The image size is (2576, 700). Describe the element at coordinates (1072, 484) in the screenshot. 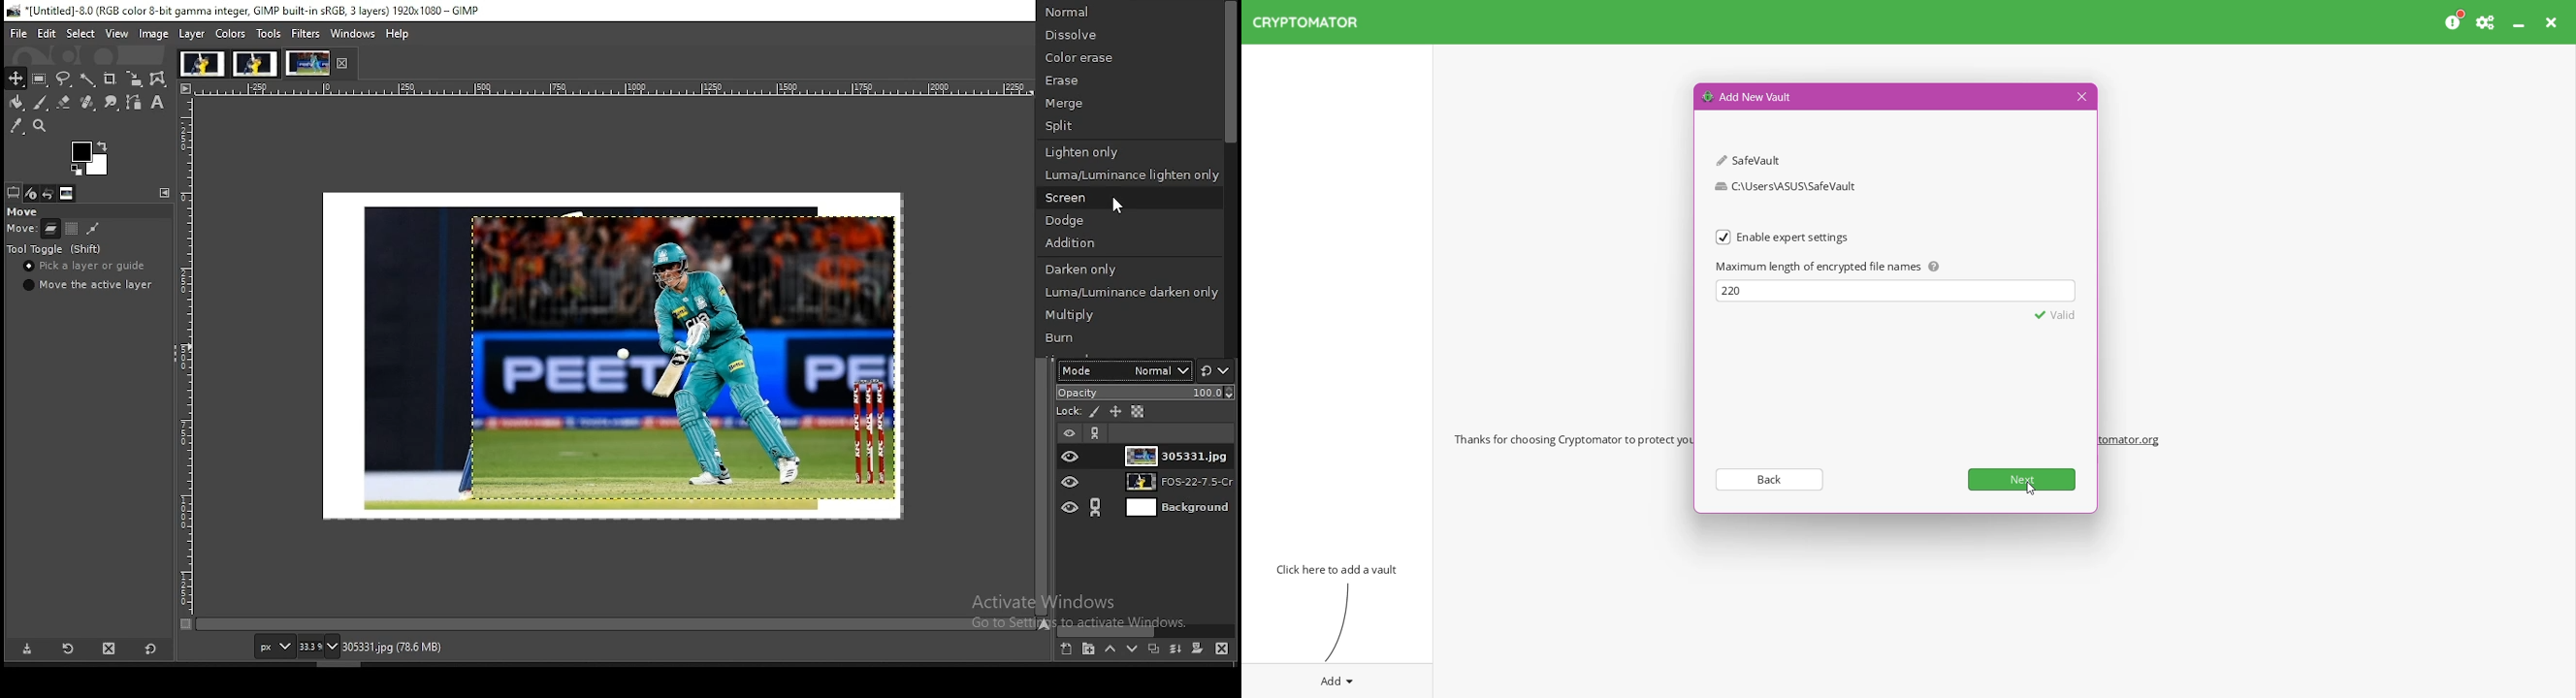

I see `layer visibility on/off` at that location.